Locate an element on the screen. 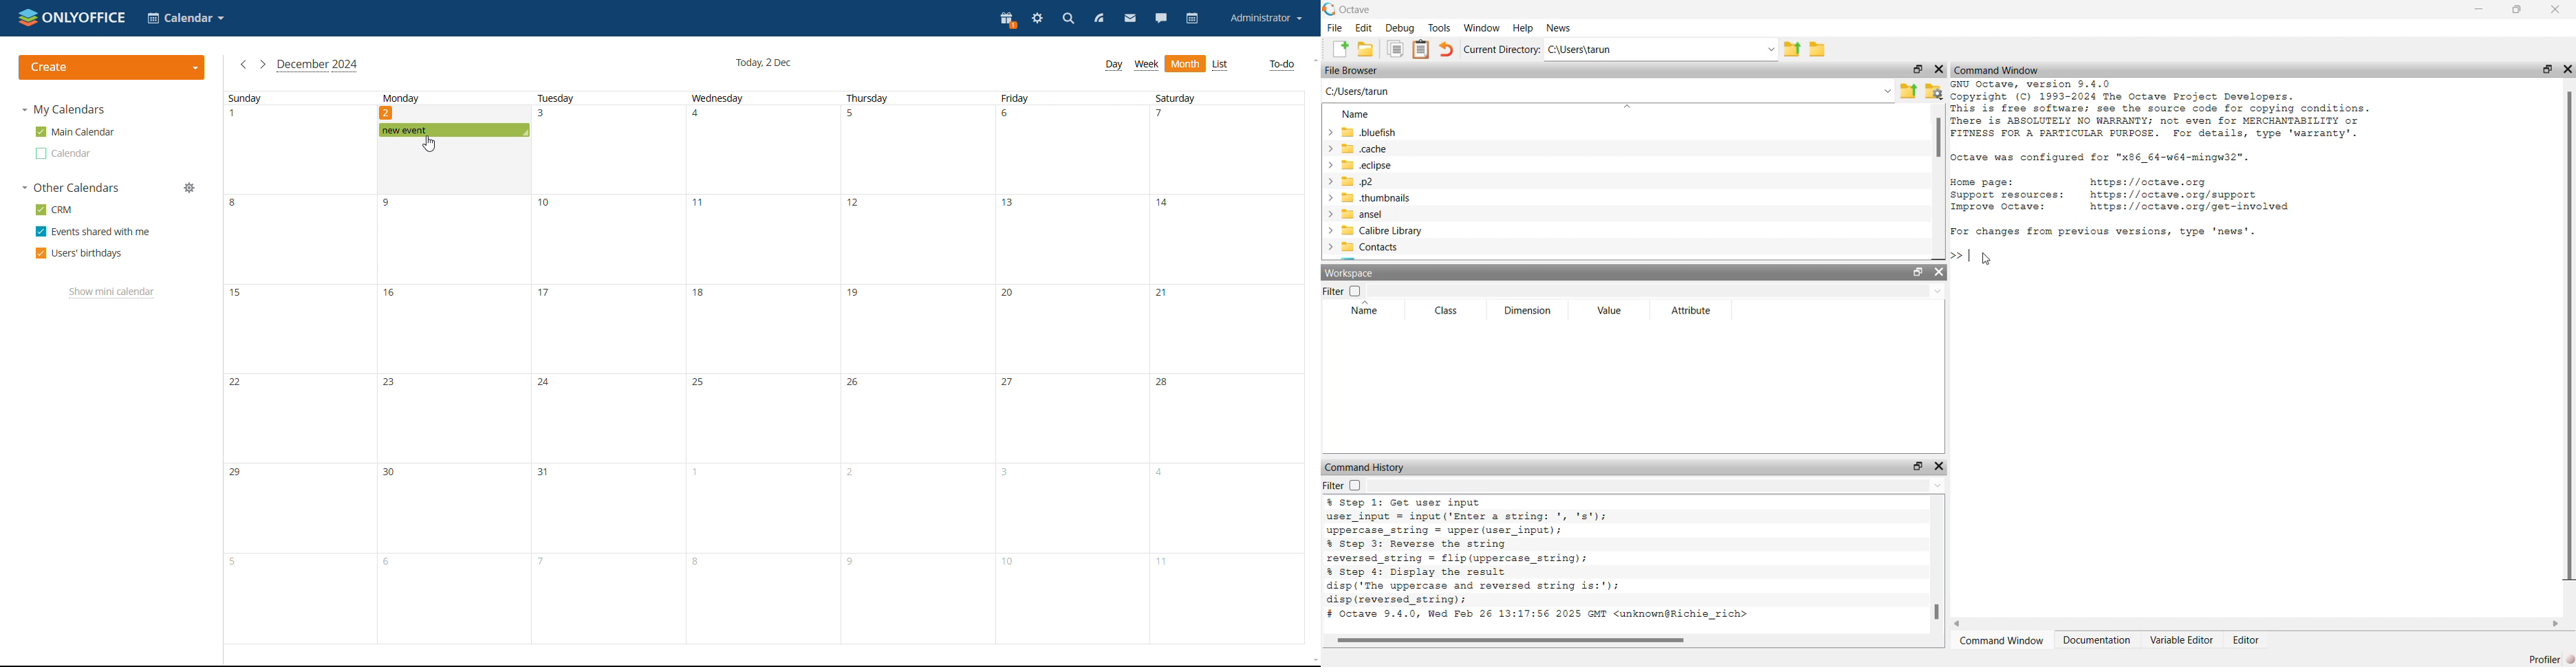  other calendar is located at coordinates (61, 153).